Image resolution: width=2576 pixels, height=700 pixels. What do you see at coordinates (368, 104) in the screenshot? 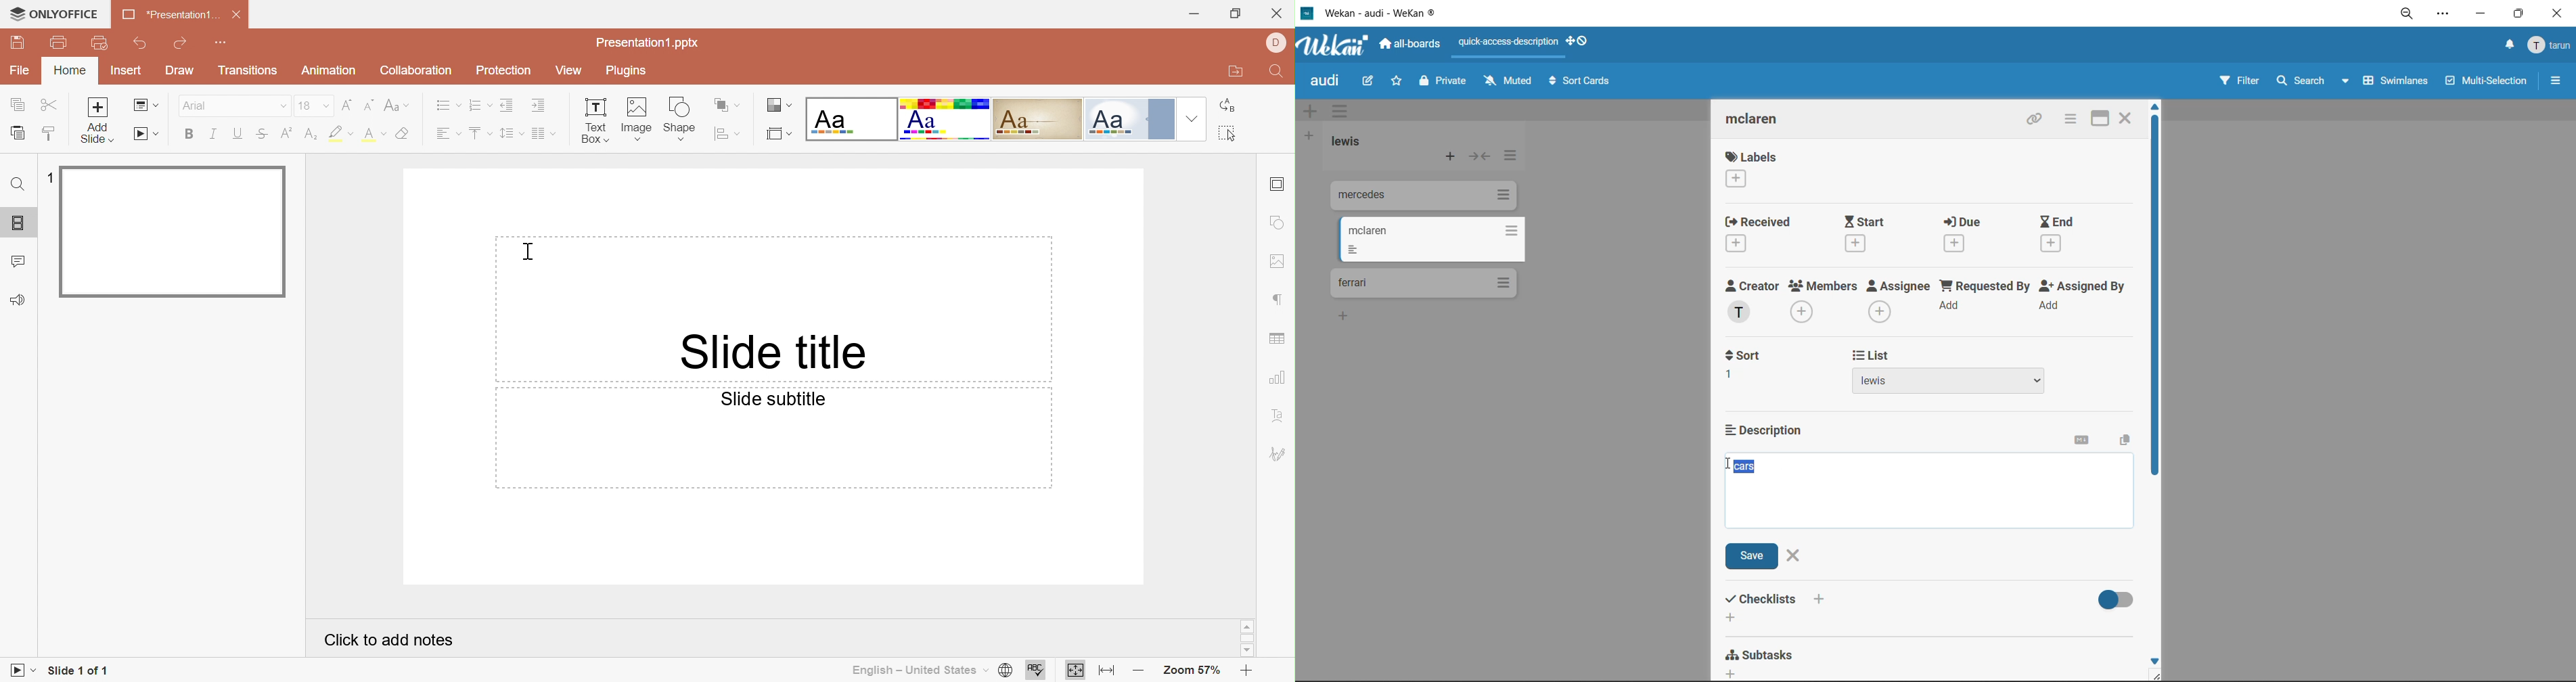
I see `Decrement font size` at bounding box center [368, 104].